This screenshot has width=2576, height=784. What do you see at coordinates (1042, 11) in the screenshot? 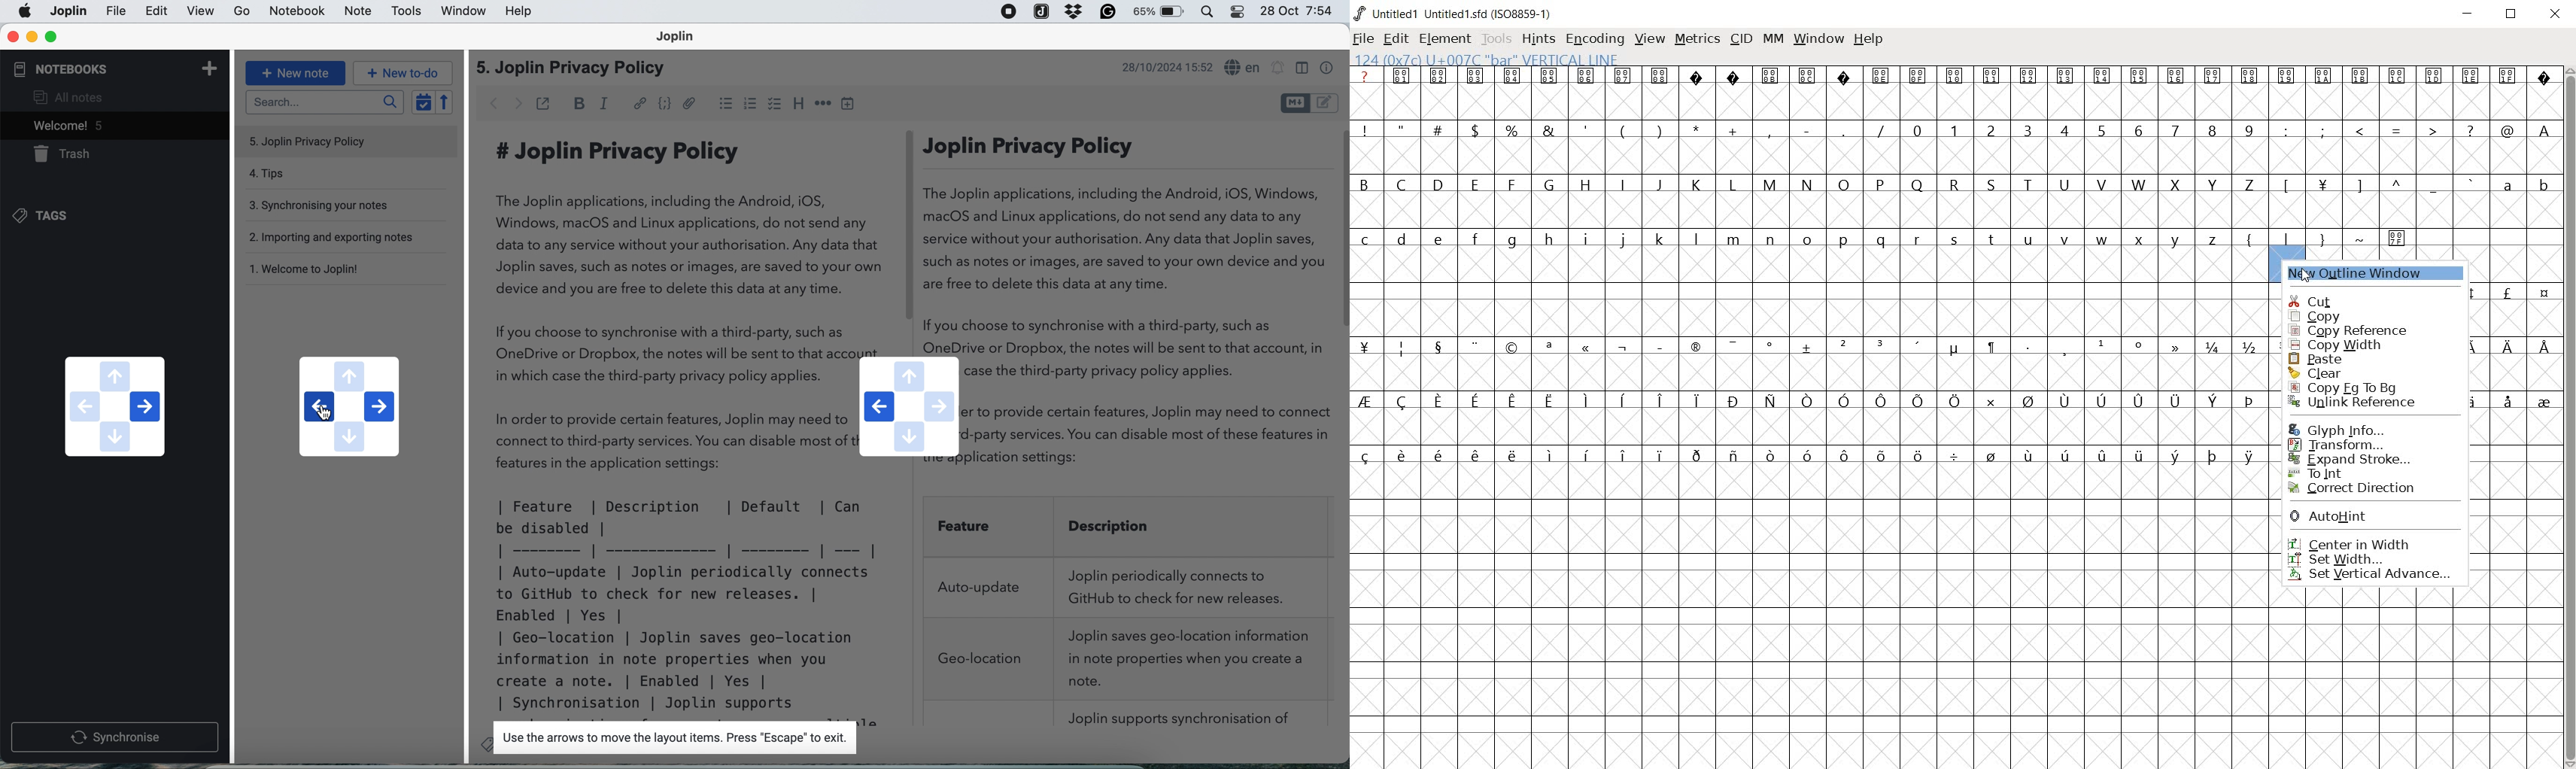
I see `joplin` at bounding box center [1042, 11].